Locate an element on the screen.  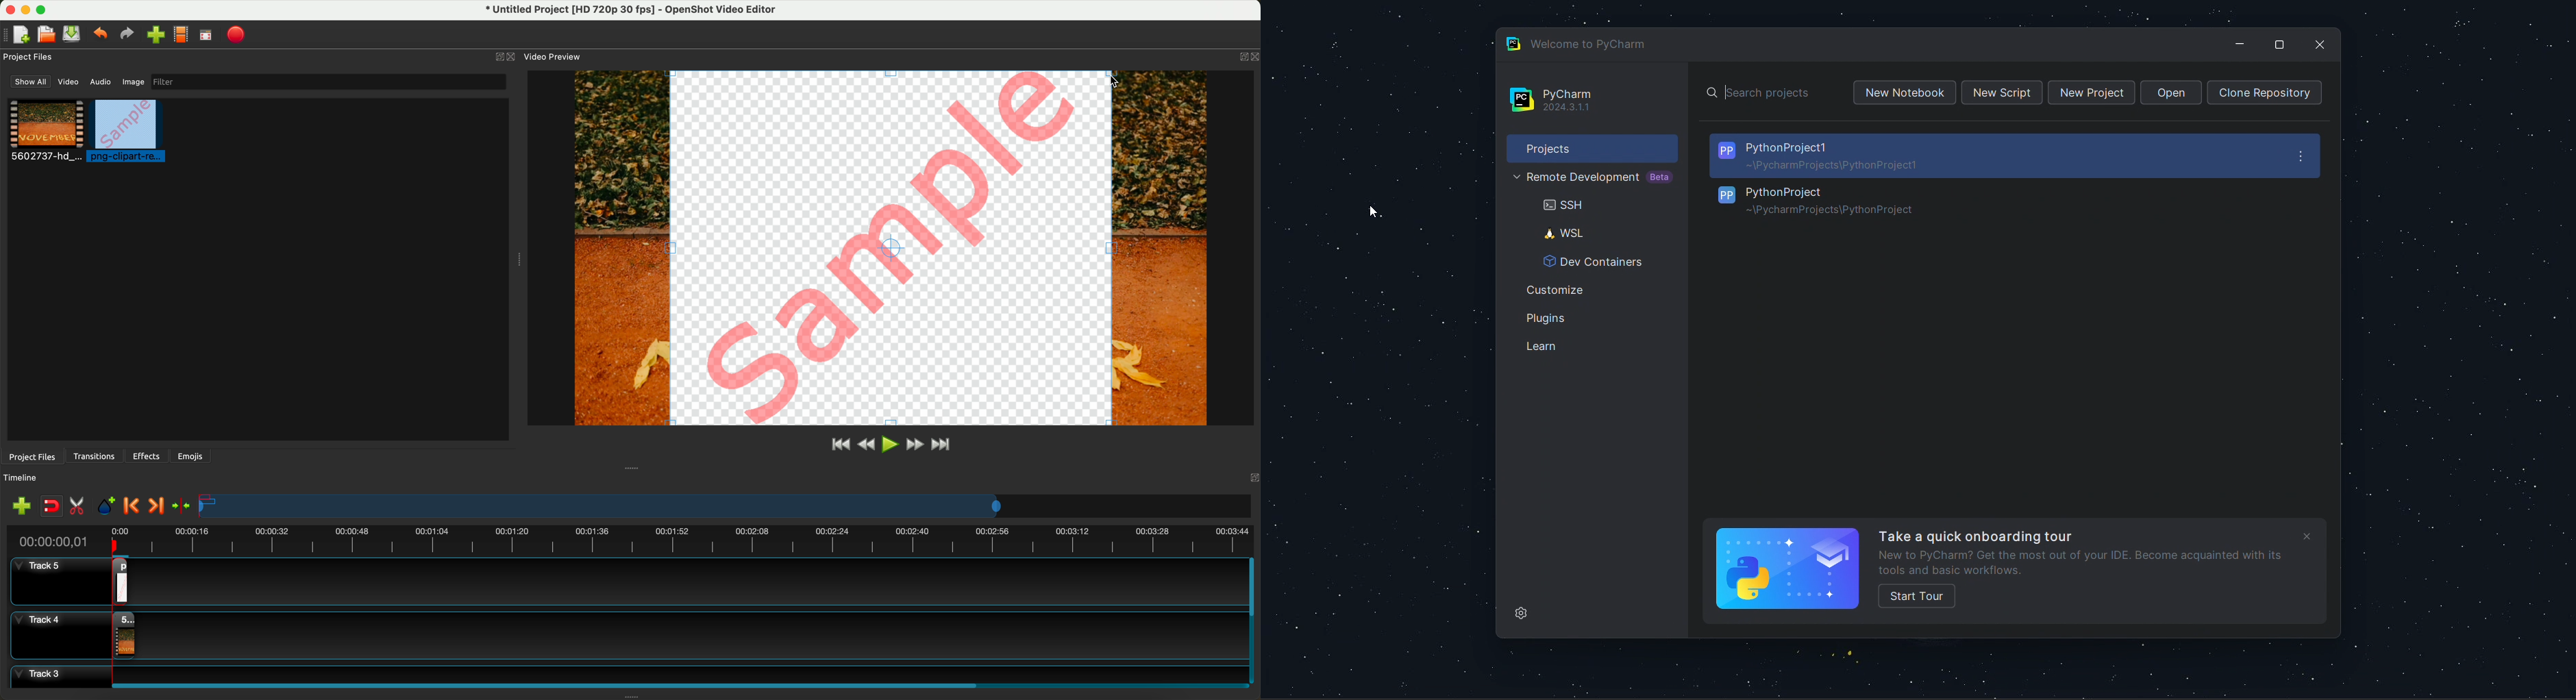
 is located at coordinates (1251, 476).